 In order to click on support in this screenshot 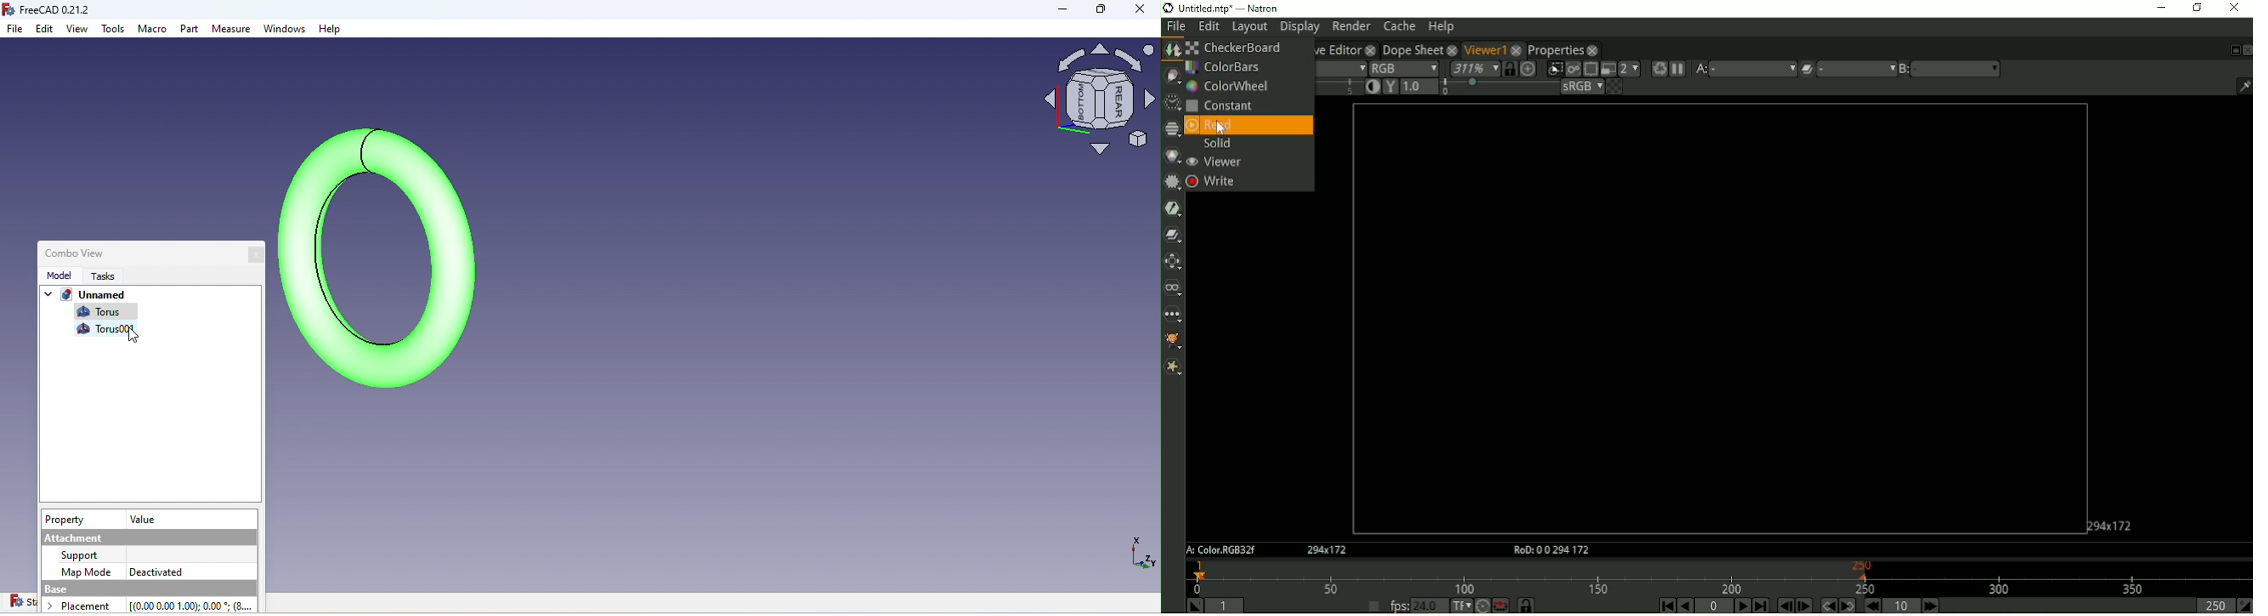, I will do `click(83, 554)`.